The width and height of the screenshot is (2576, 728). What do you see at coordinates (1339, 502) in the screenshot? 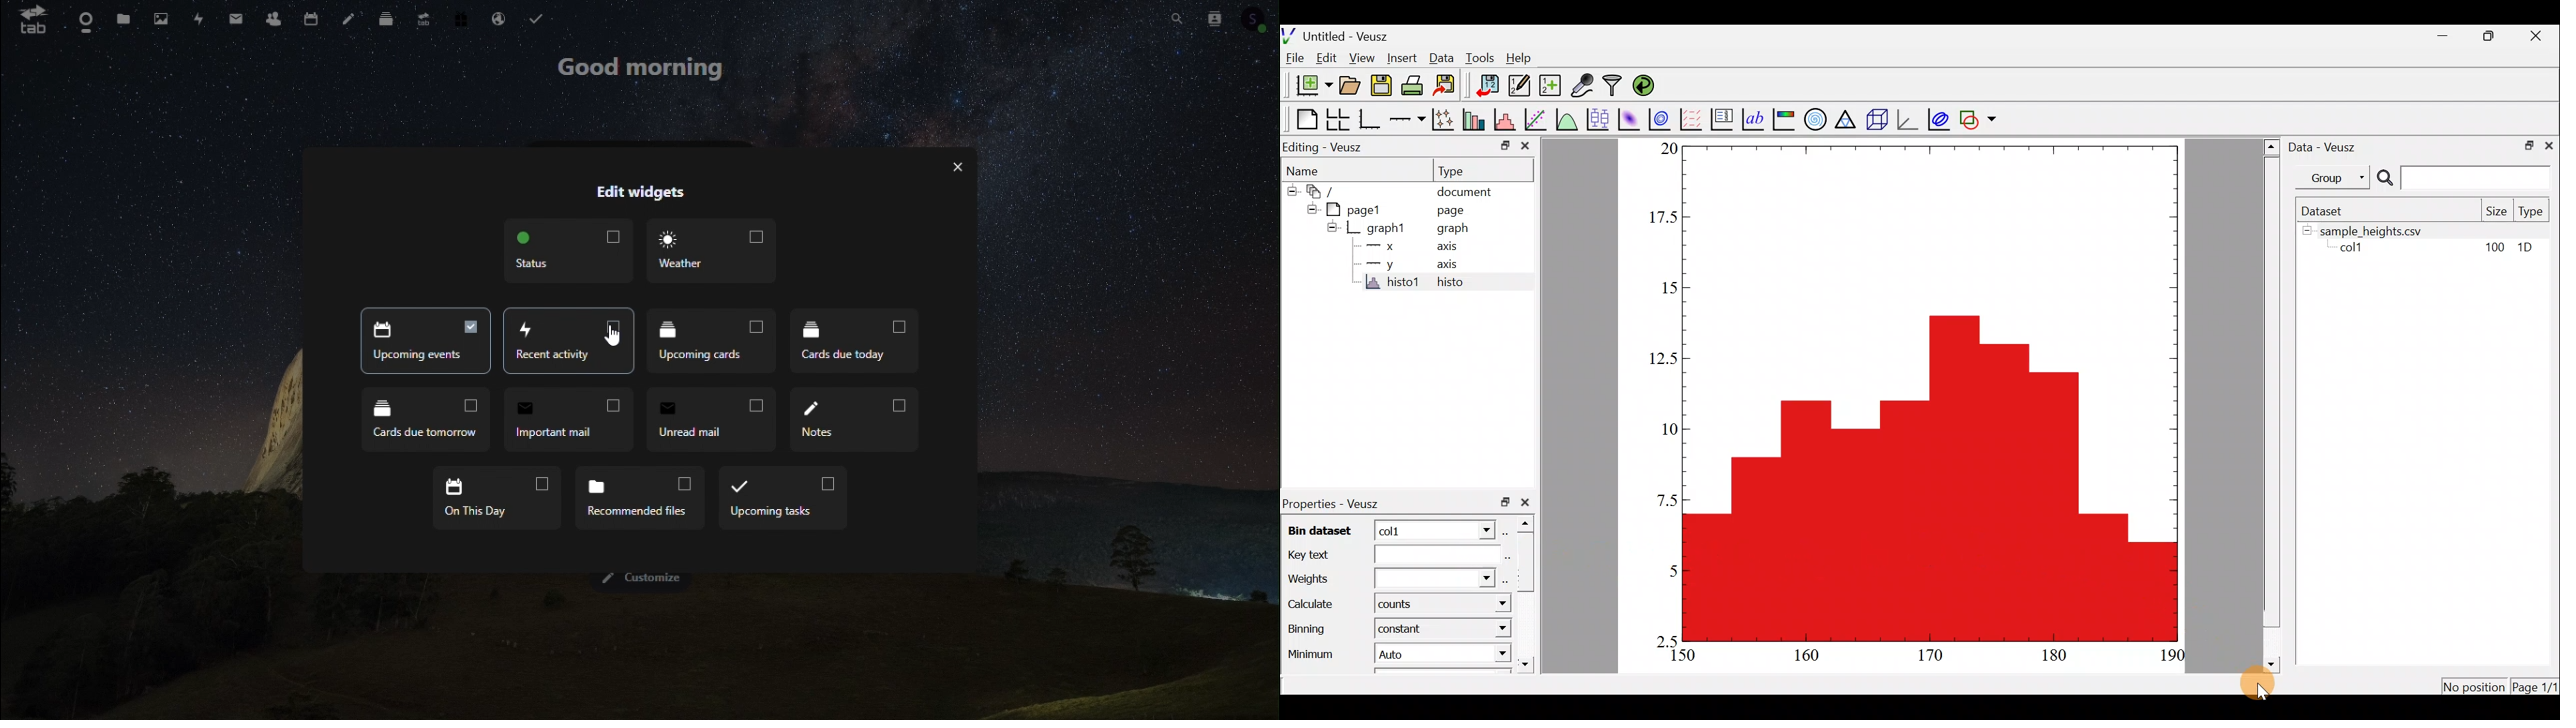
I see `Properties - Veusz` at bounding box center [1339, 502].